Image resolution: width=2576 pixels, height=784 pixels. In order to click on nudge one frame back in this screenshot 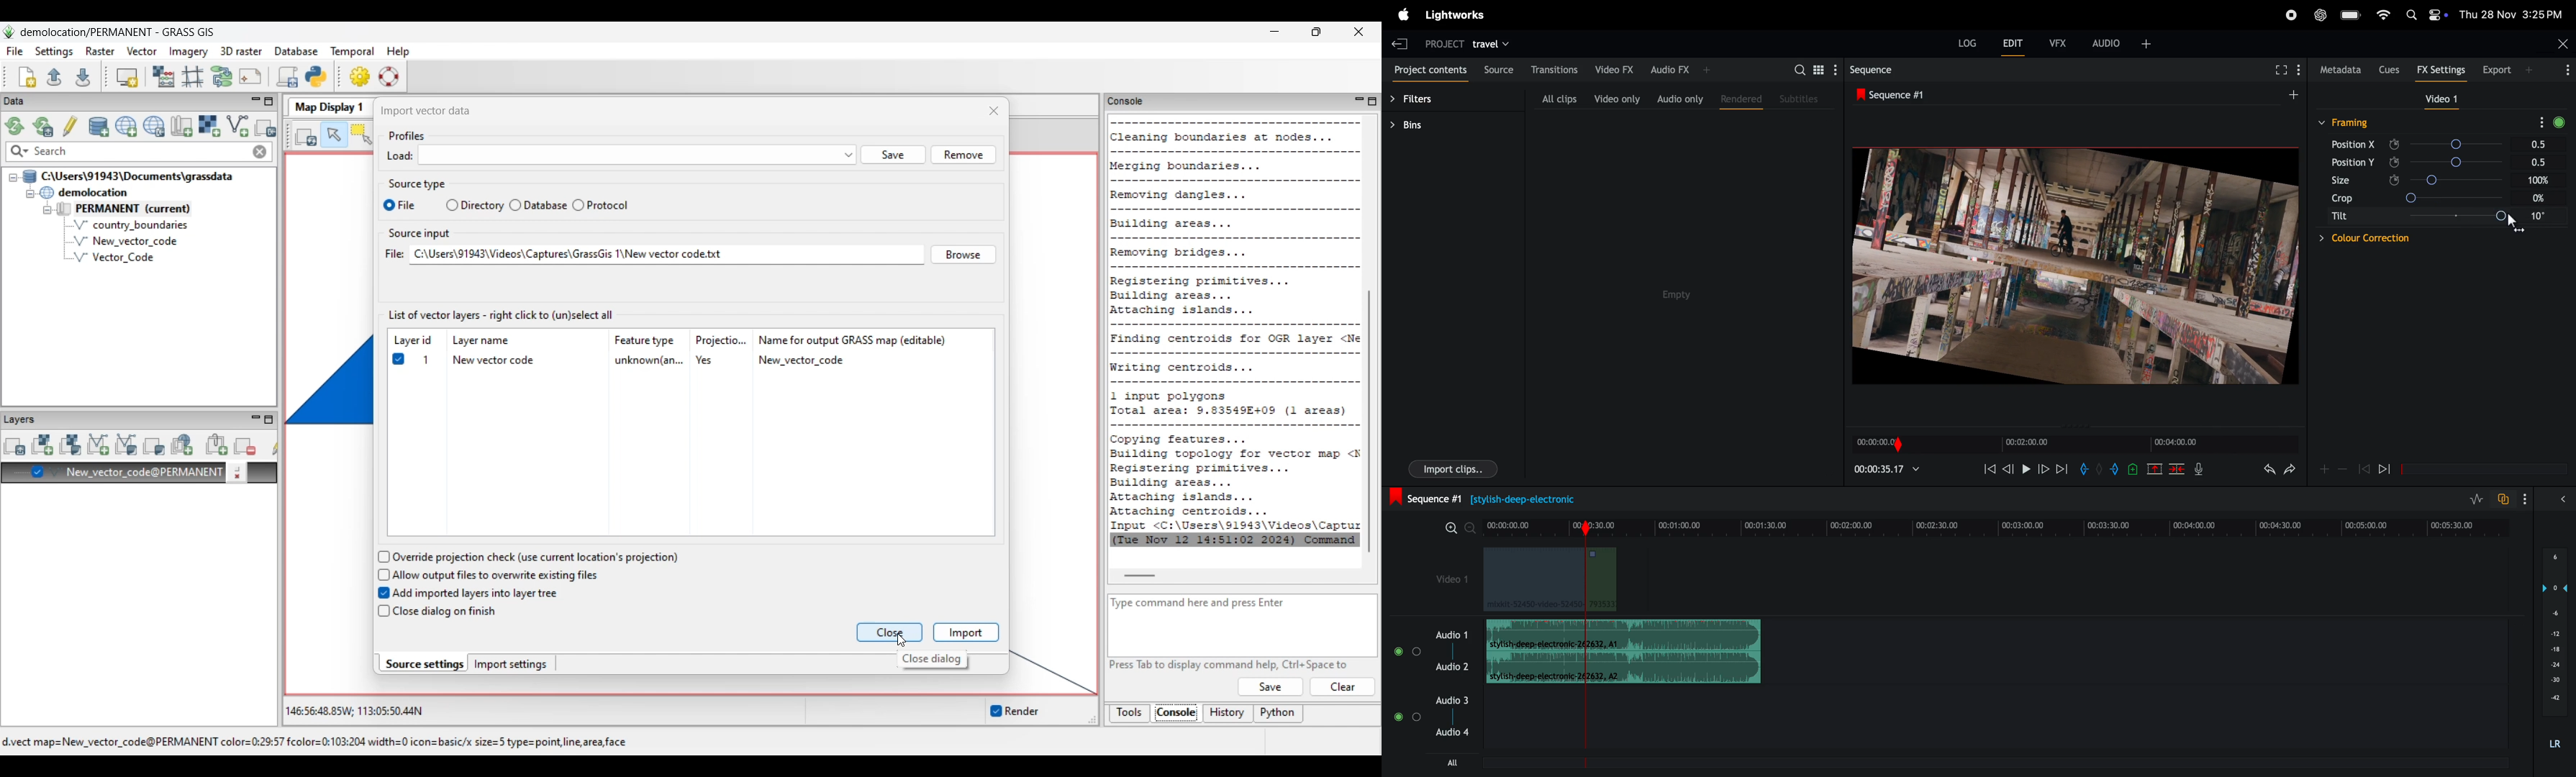, I will do `click(2008, 472)`.